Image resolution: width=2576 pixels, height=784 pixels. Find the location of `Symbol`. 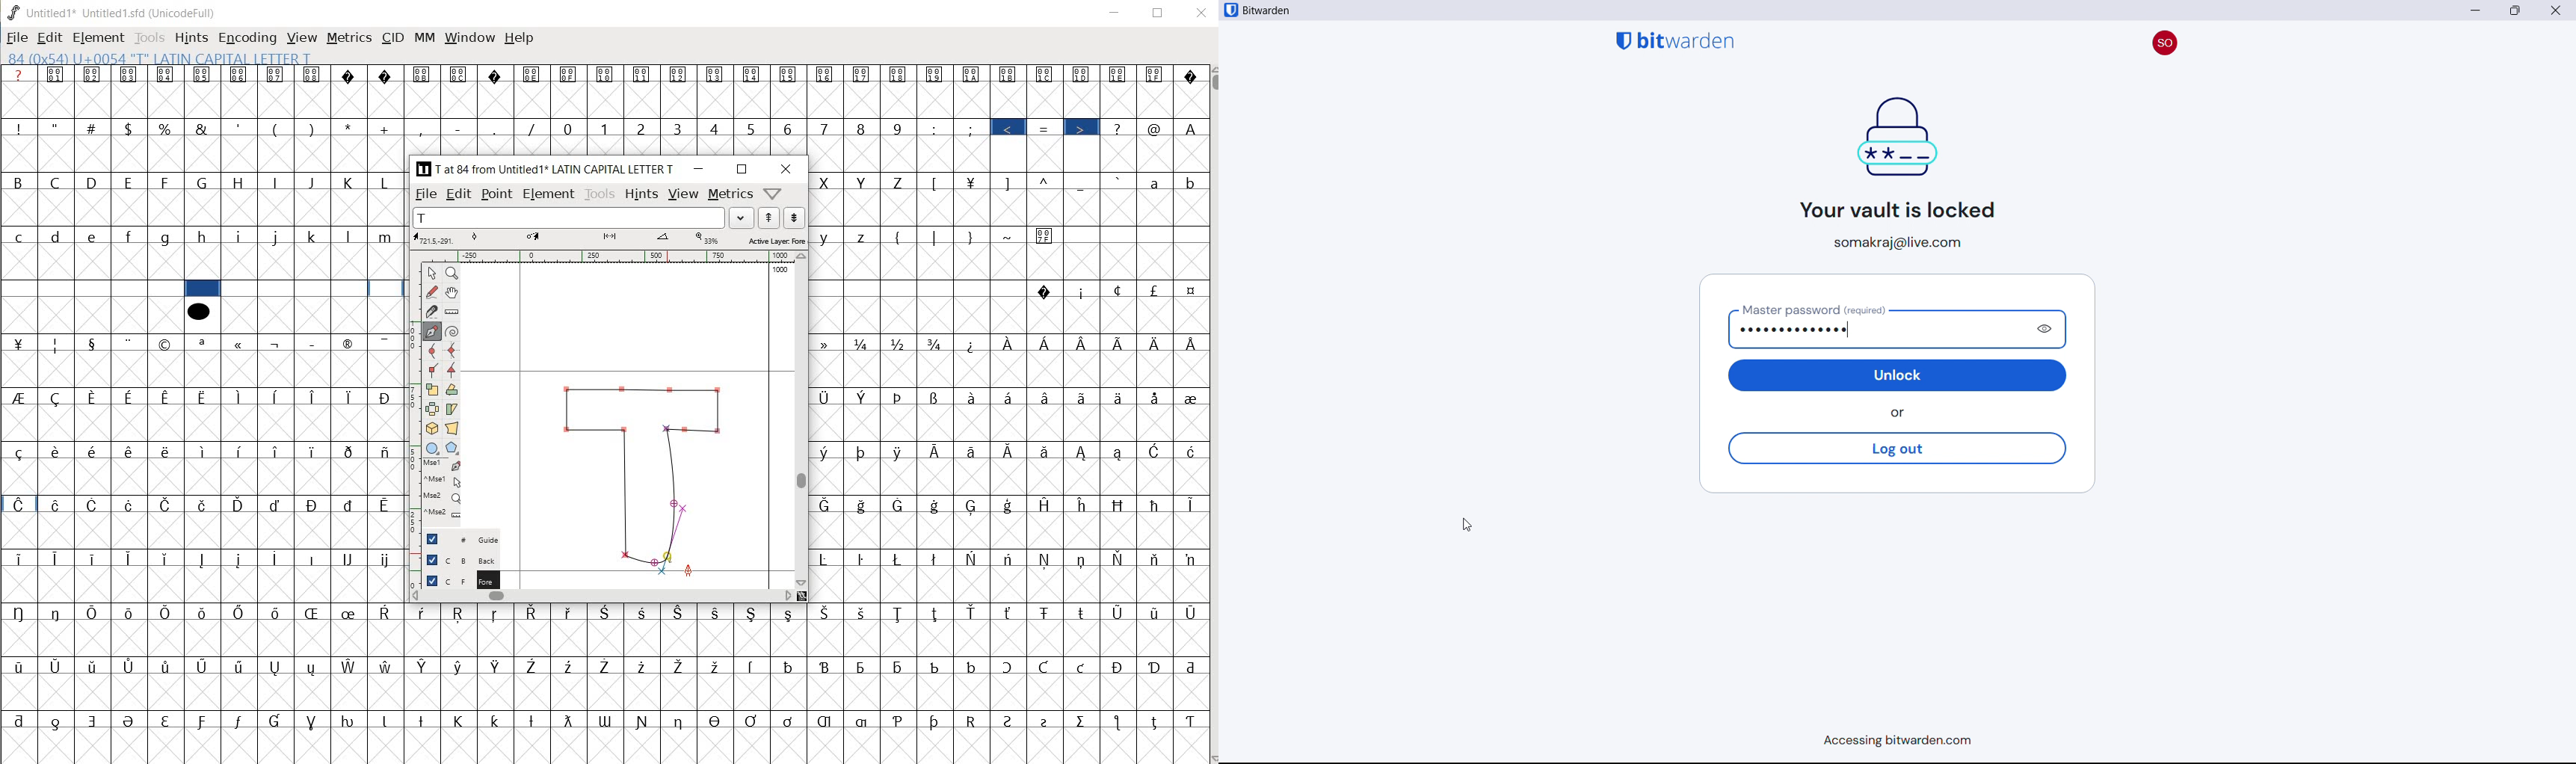

Symbol is located at coordinates (1121, 559).